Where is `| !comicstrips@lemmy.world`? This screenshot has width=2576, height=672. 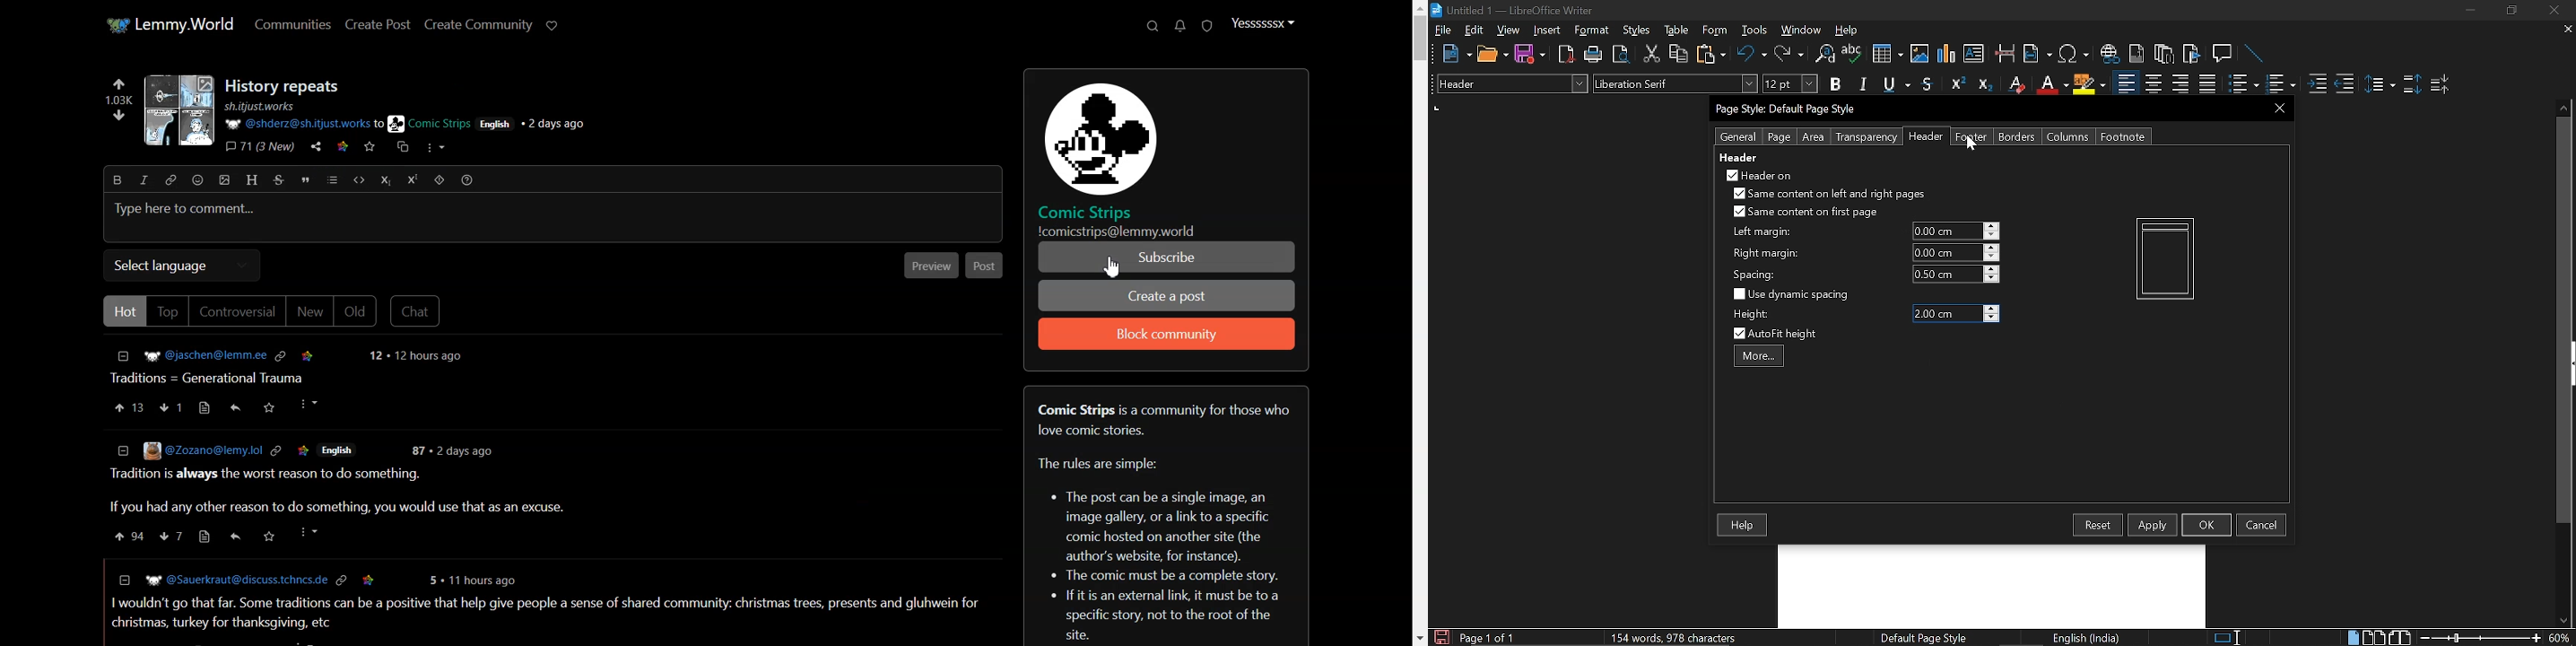 | !comicstrips@lemmy.world is located at coordinates (1114, 231).